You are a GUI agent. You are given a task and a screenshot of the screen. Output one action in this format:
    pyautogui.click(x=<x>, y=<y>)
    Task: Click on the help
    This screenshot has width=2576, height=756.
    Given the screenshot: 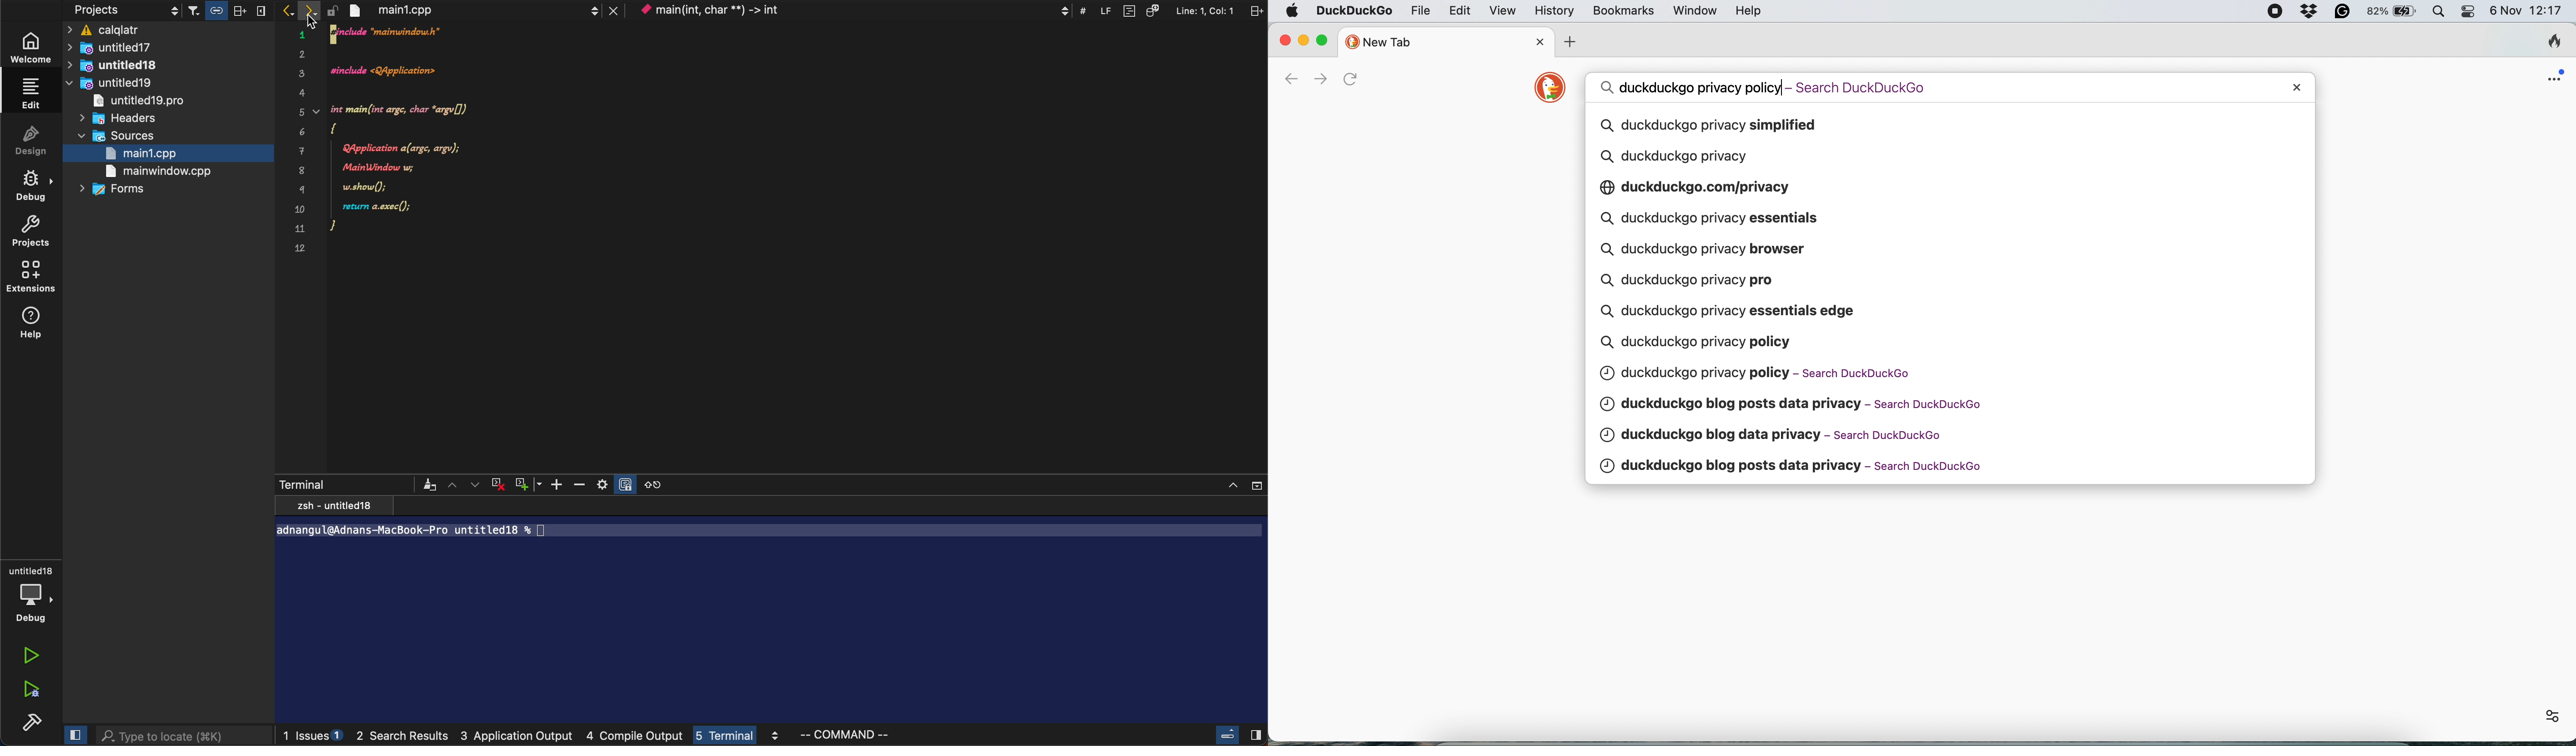 What is the action you would take?
    pyautogui.click(x=1747, y=12)
    